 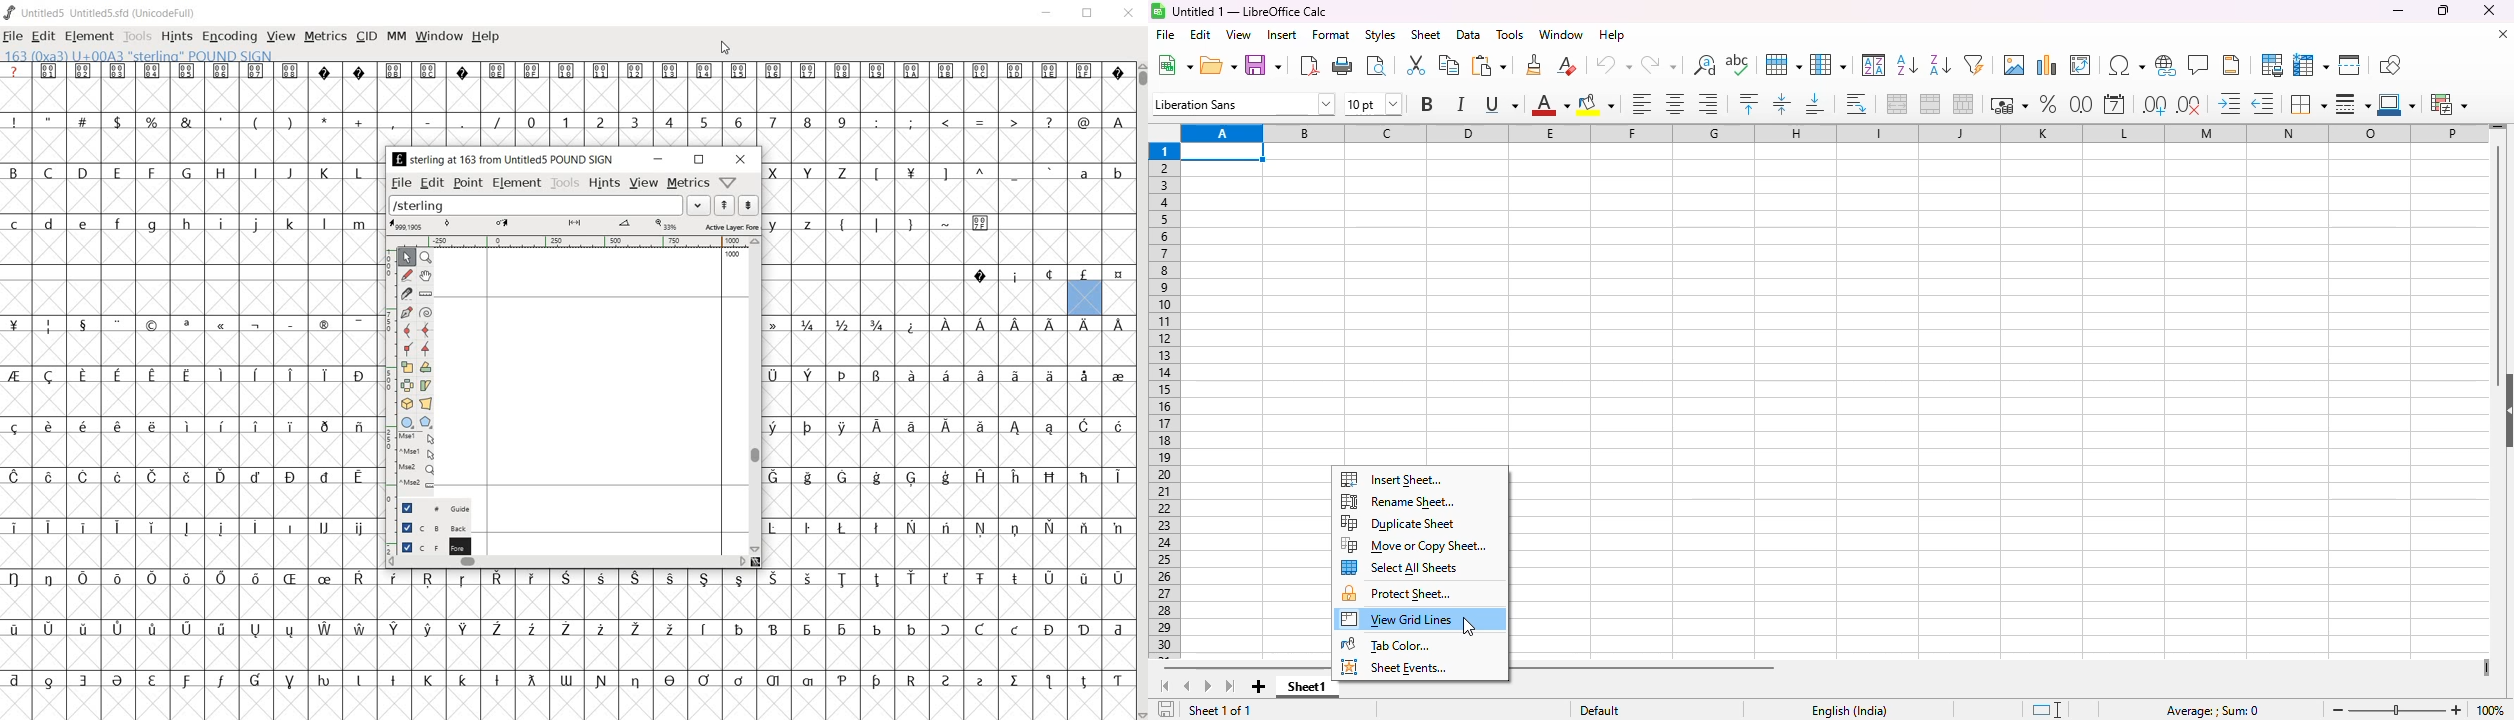 I want to click on Symbol, so click(x=255, y=325).